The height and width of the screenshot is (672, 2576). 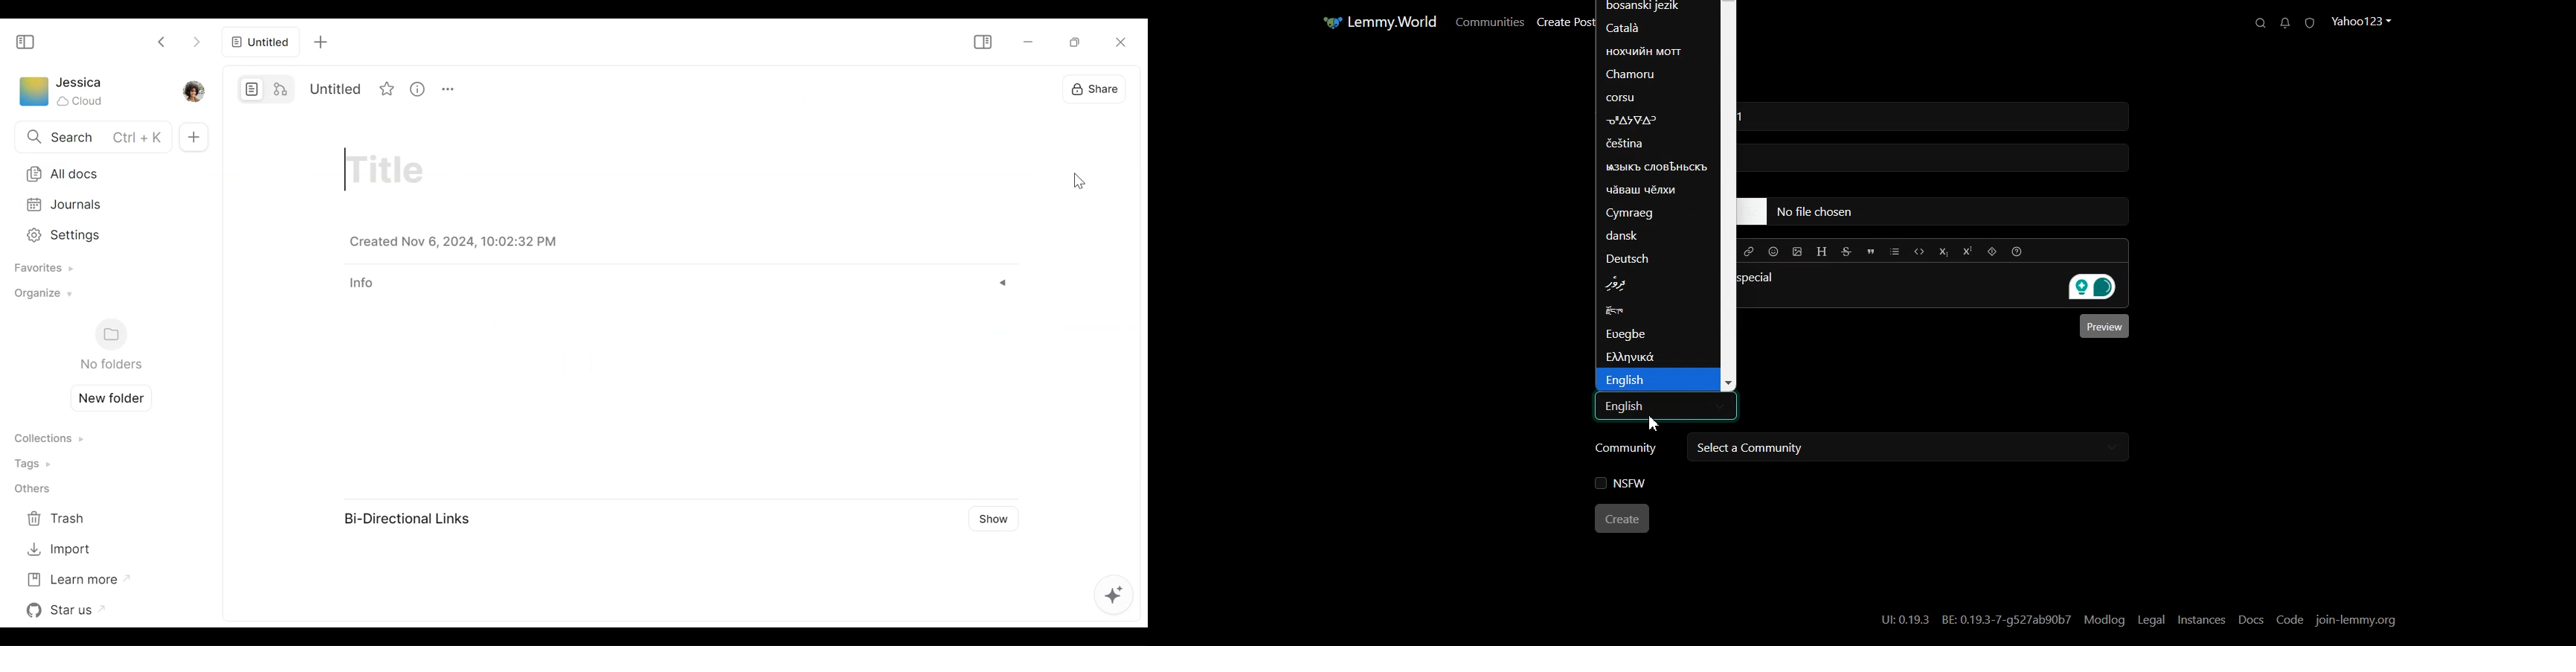 I want to click on Tags, so click(x=36, y=463).